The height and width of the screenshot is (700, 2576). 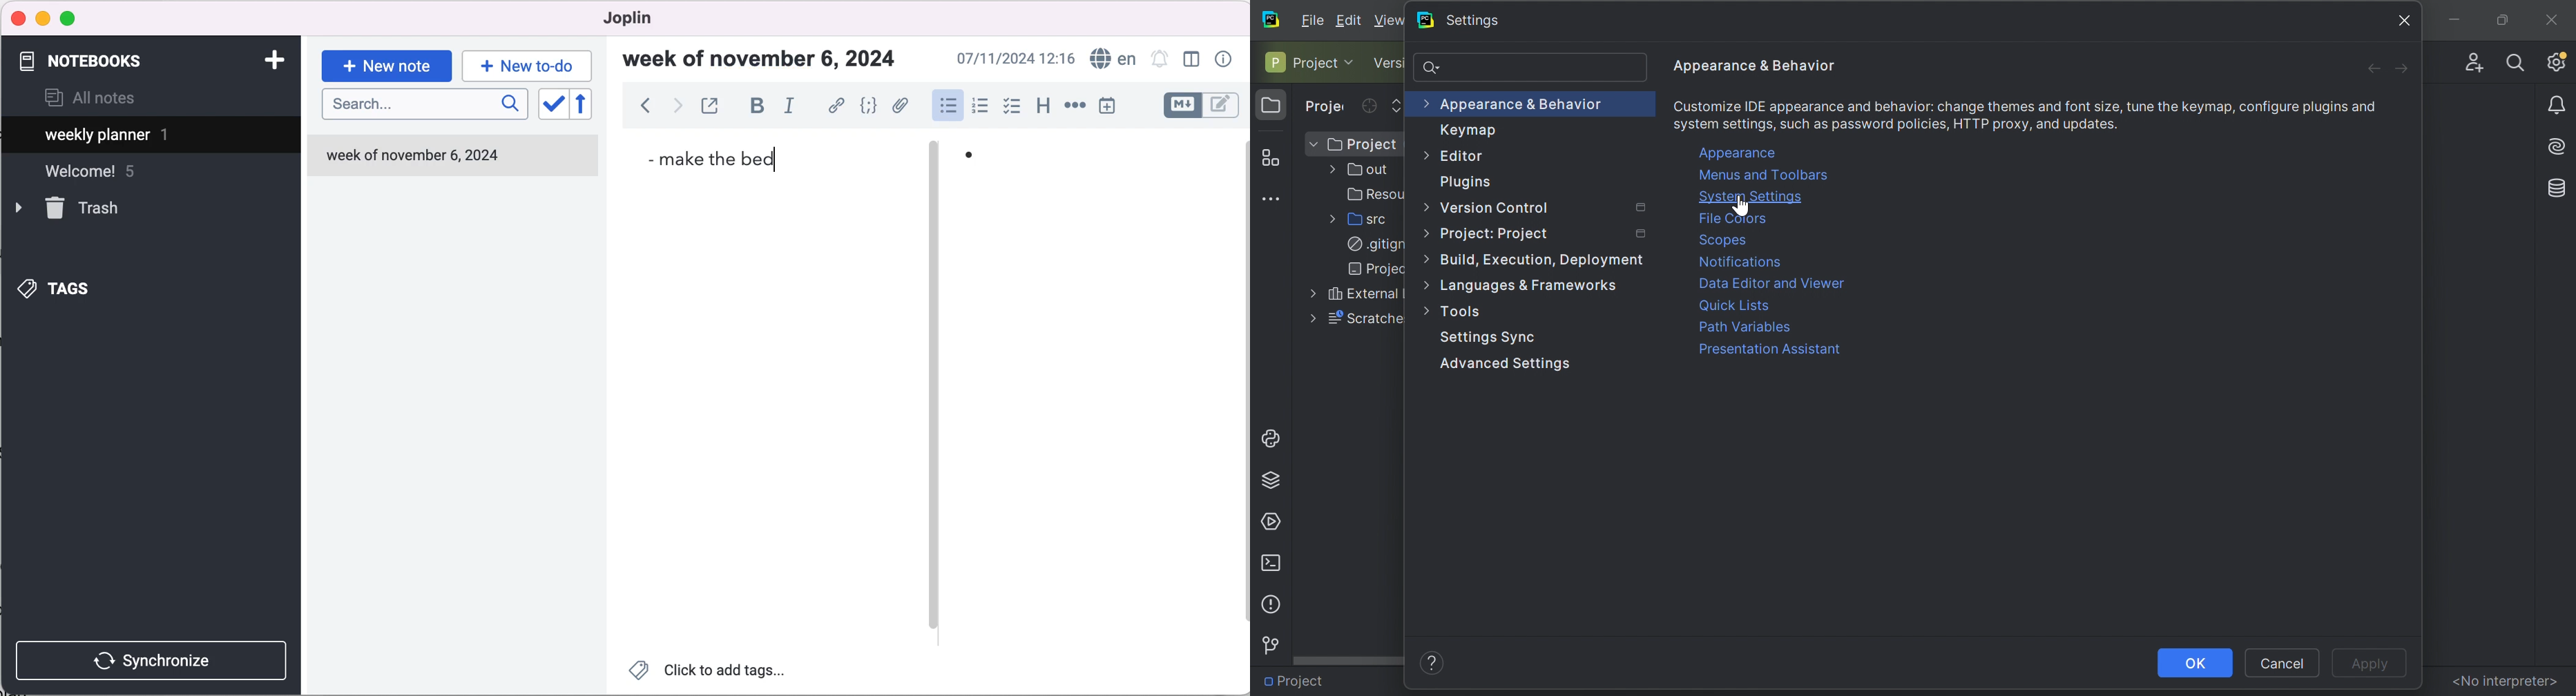 I want to click on insert time, so click(x=1110, y=106).